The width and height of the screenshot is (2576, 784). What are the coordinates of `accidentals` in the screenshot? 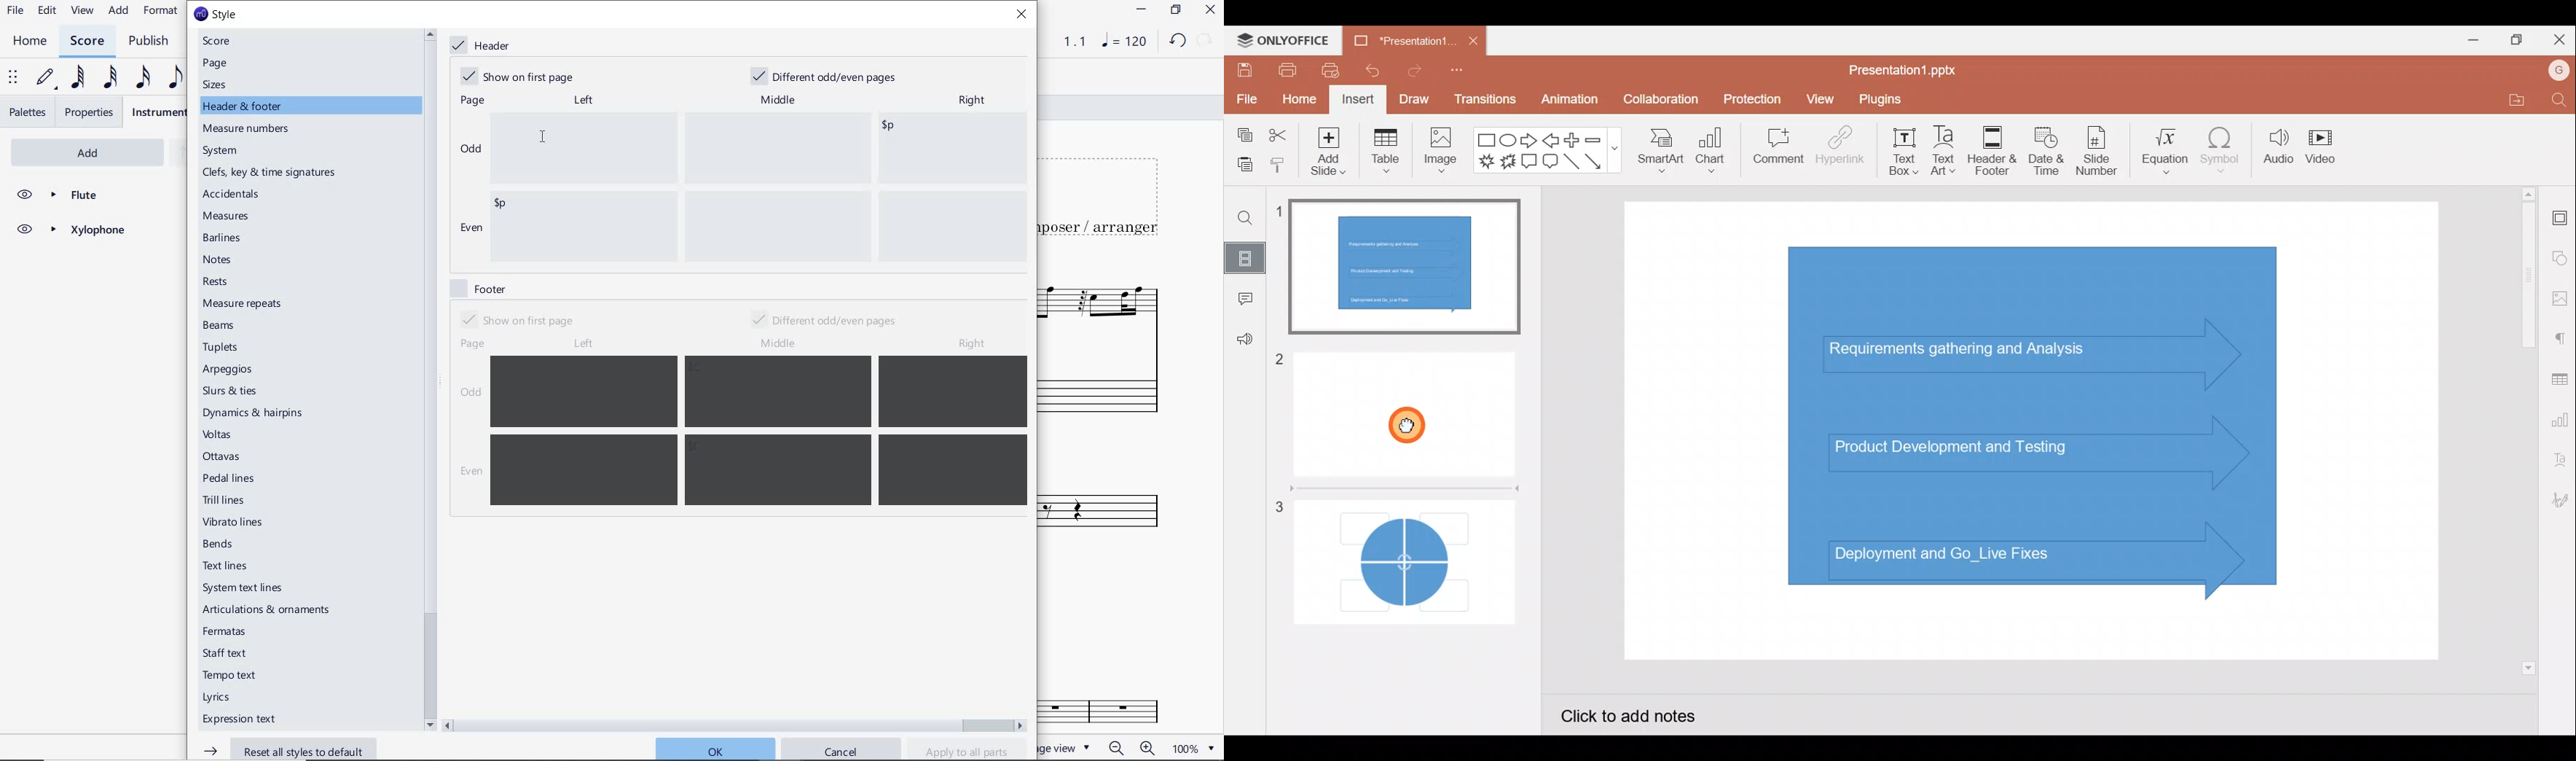 It's located at (233, 193).